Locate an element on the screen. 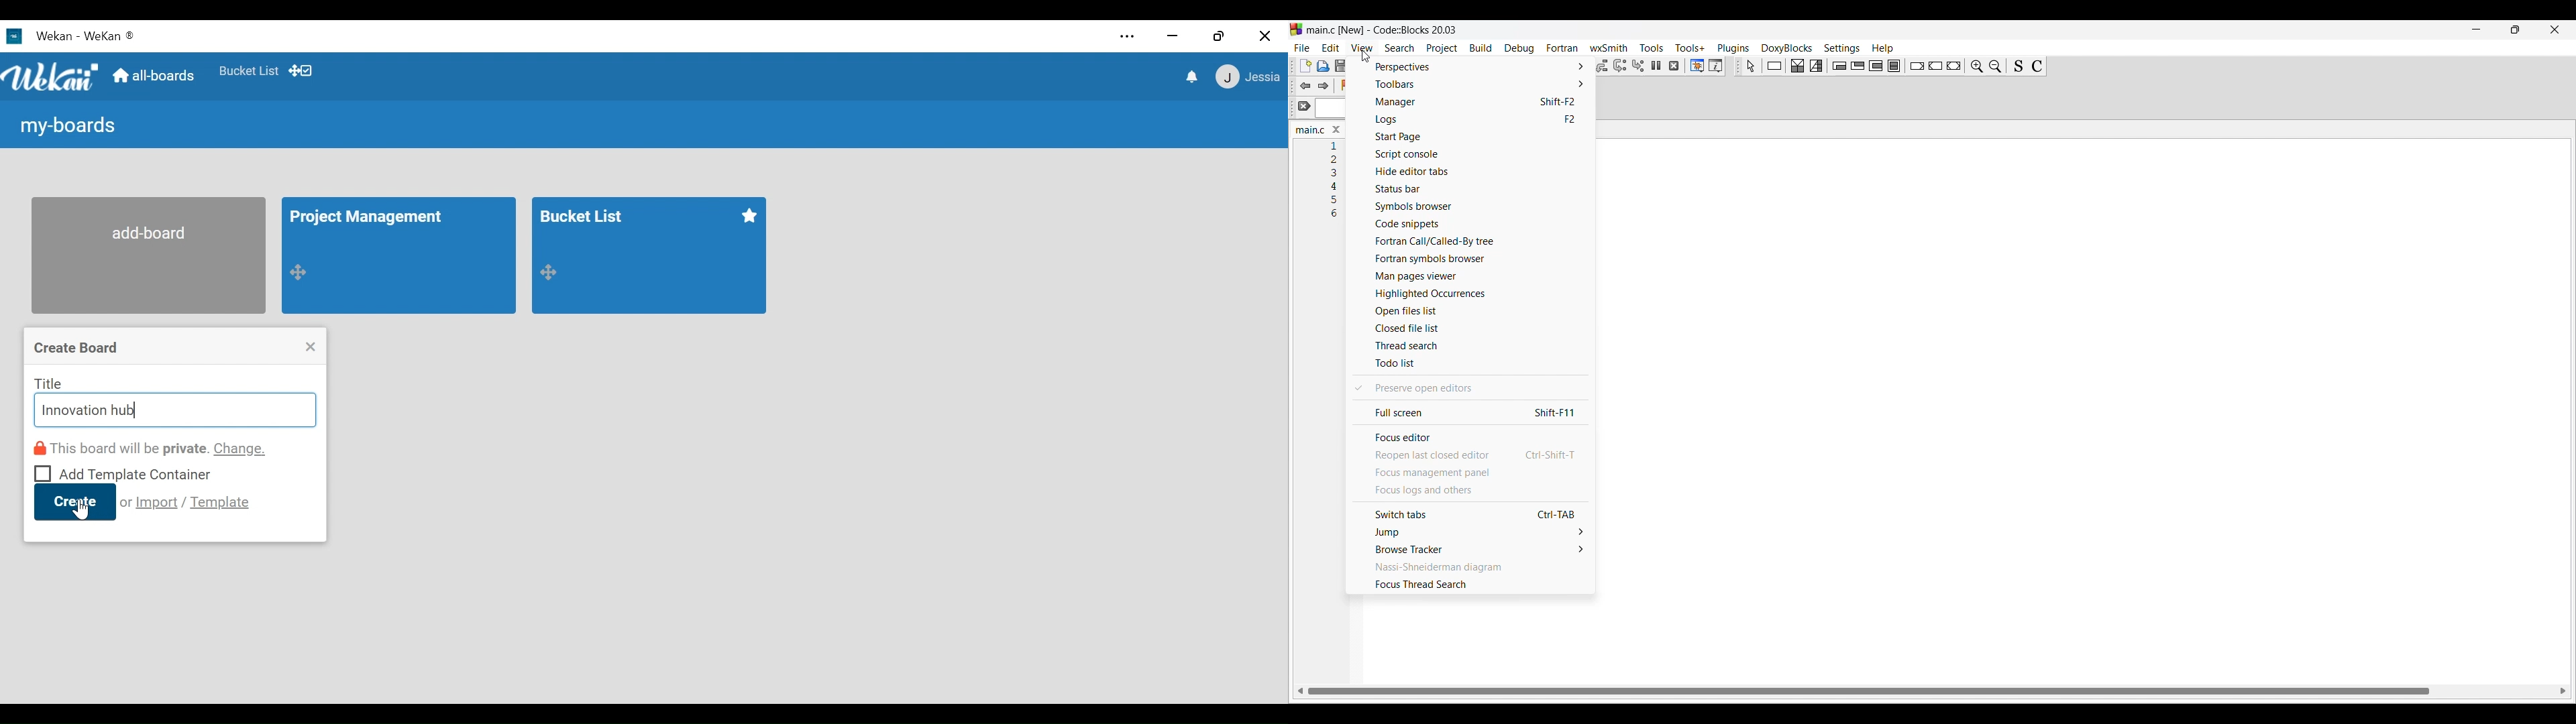 The image size is (2576, 728). Project menu is located at coordinates (1442, 48).